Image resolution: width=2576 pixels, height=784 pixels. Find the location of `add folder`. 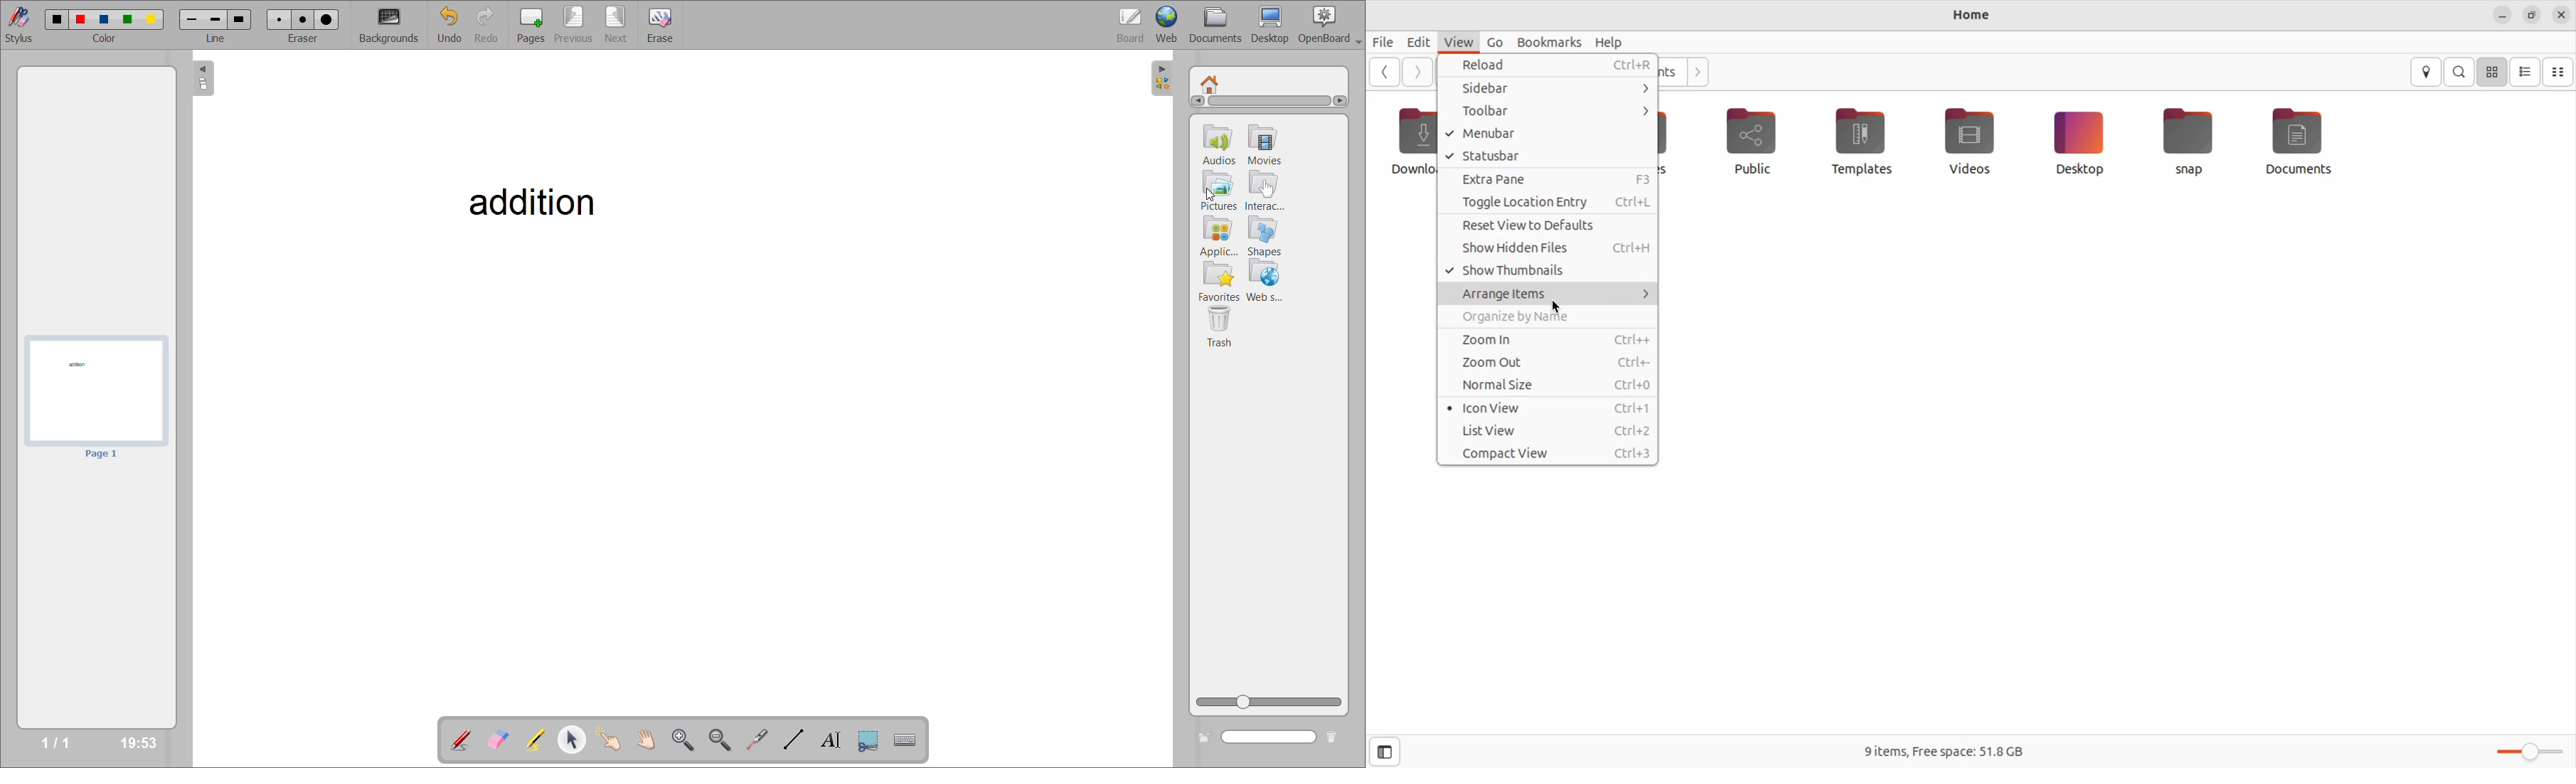

add folder is located at coordinates (1201, 738).